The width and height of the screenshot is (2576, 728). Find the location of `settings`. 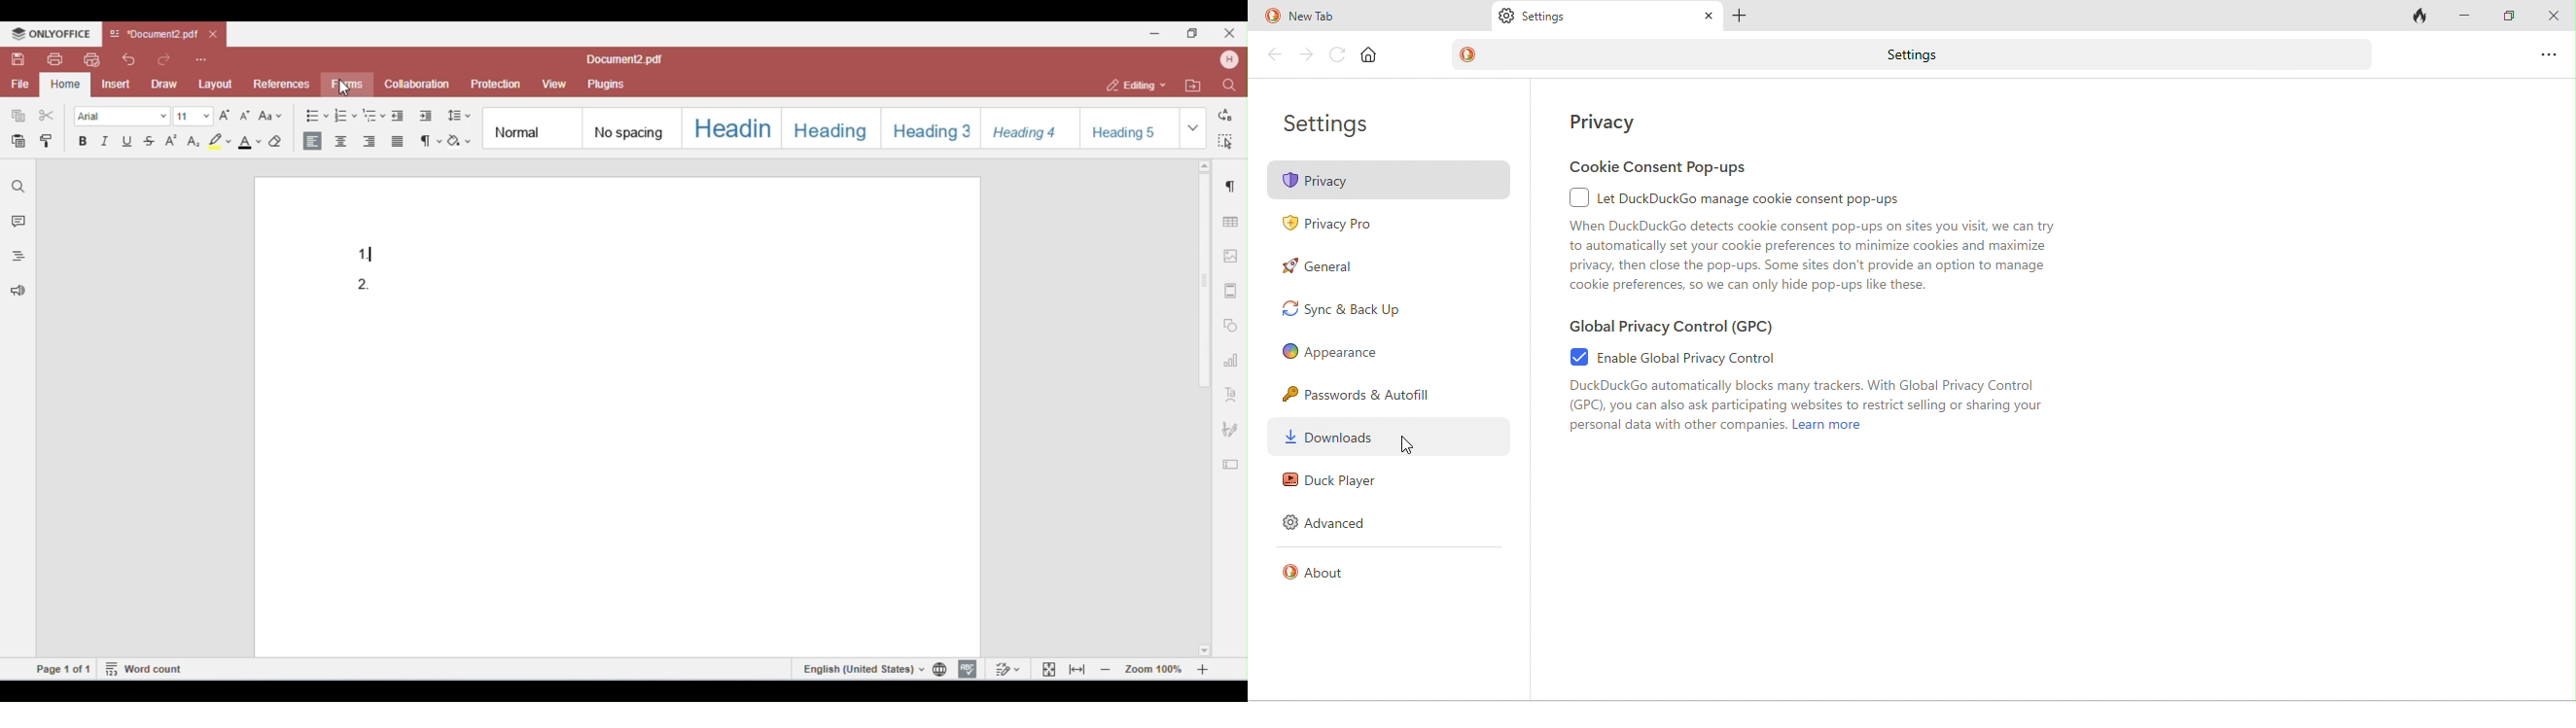

settings is located at coordinates (1940, 55).